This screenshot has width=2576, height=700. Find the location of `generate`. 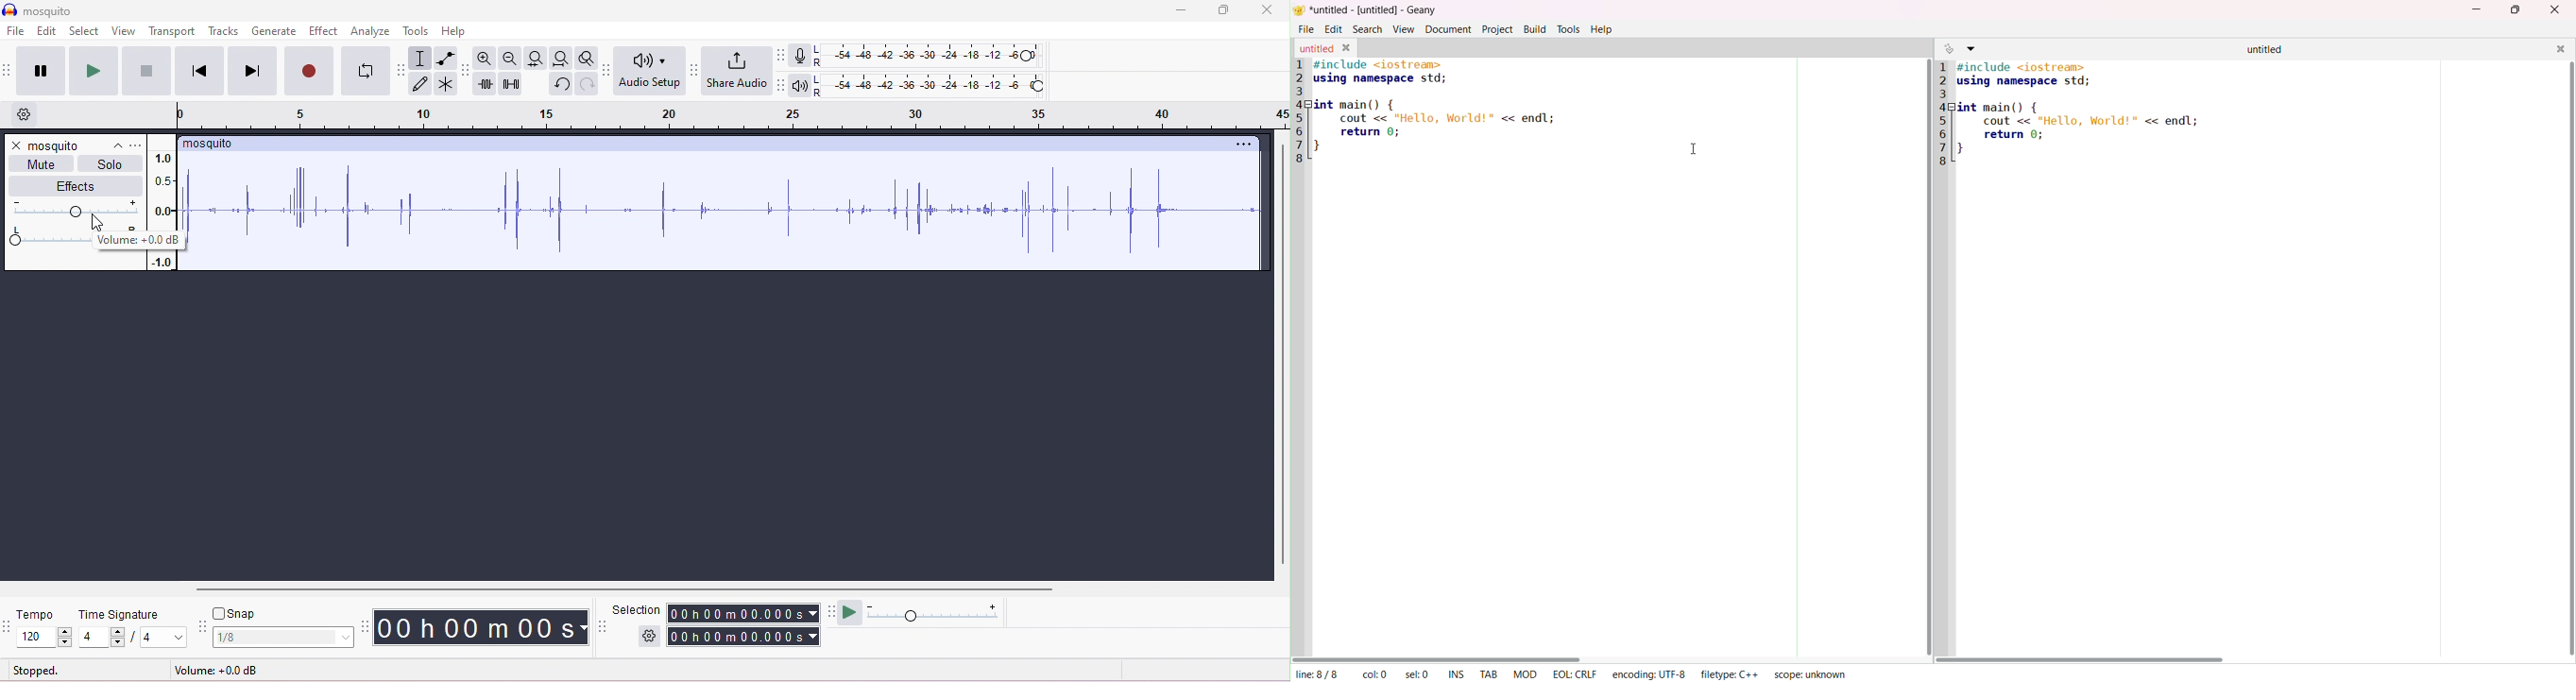

generate is located at coordinates (274, 30).